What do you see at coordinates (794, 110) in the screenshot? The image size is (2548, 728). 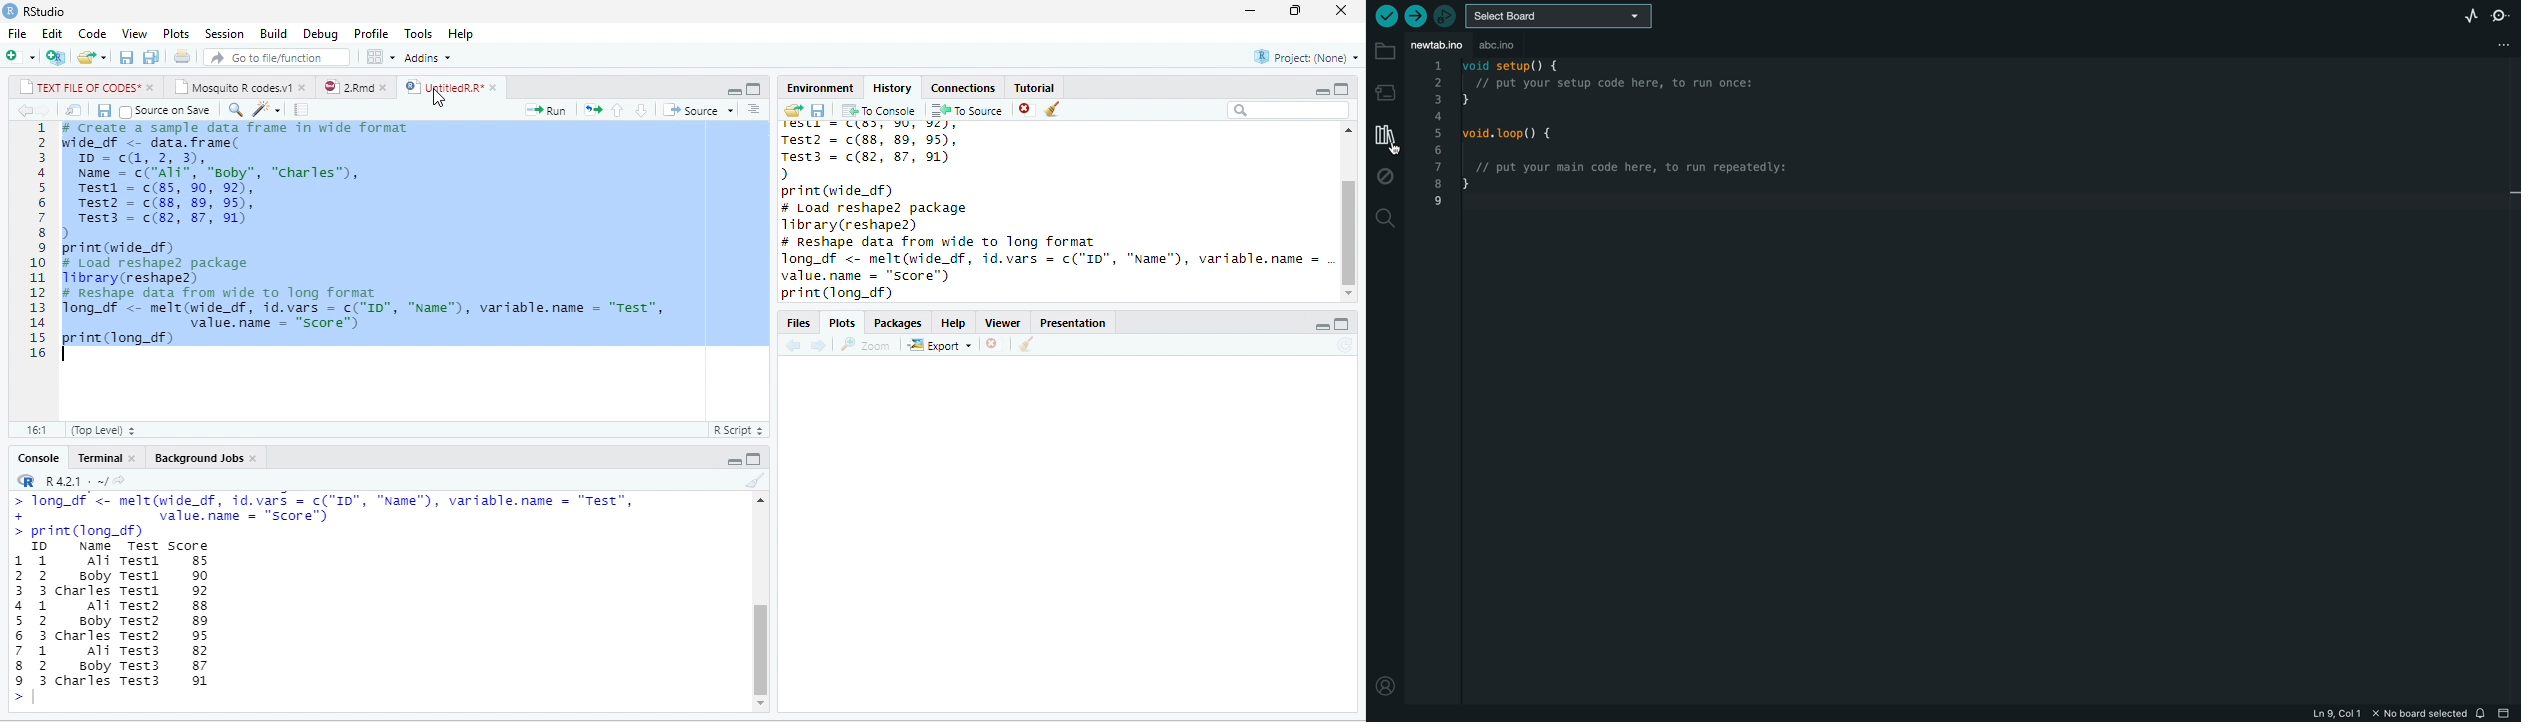 I see `open folder` at bounding box center [794, 110].